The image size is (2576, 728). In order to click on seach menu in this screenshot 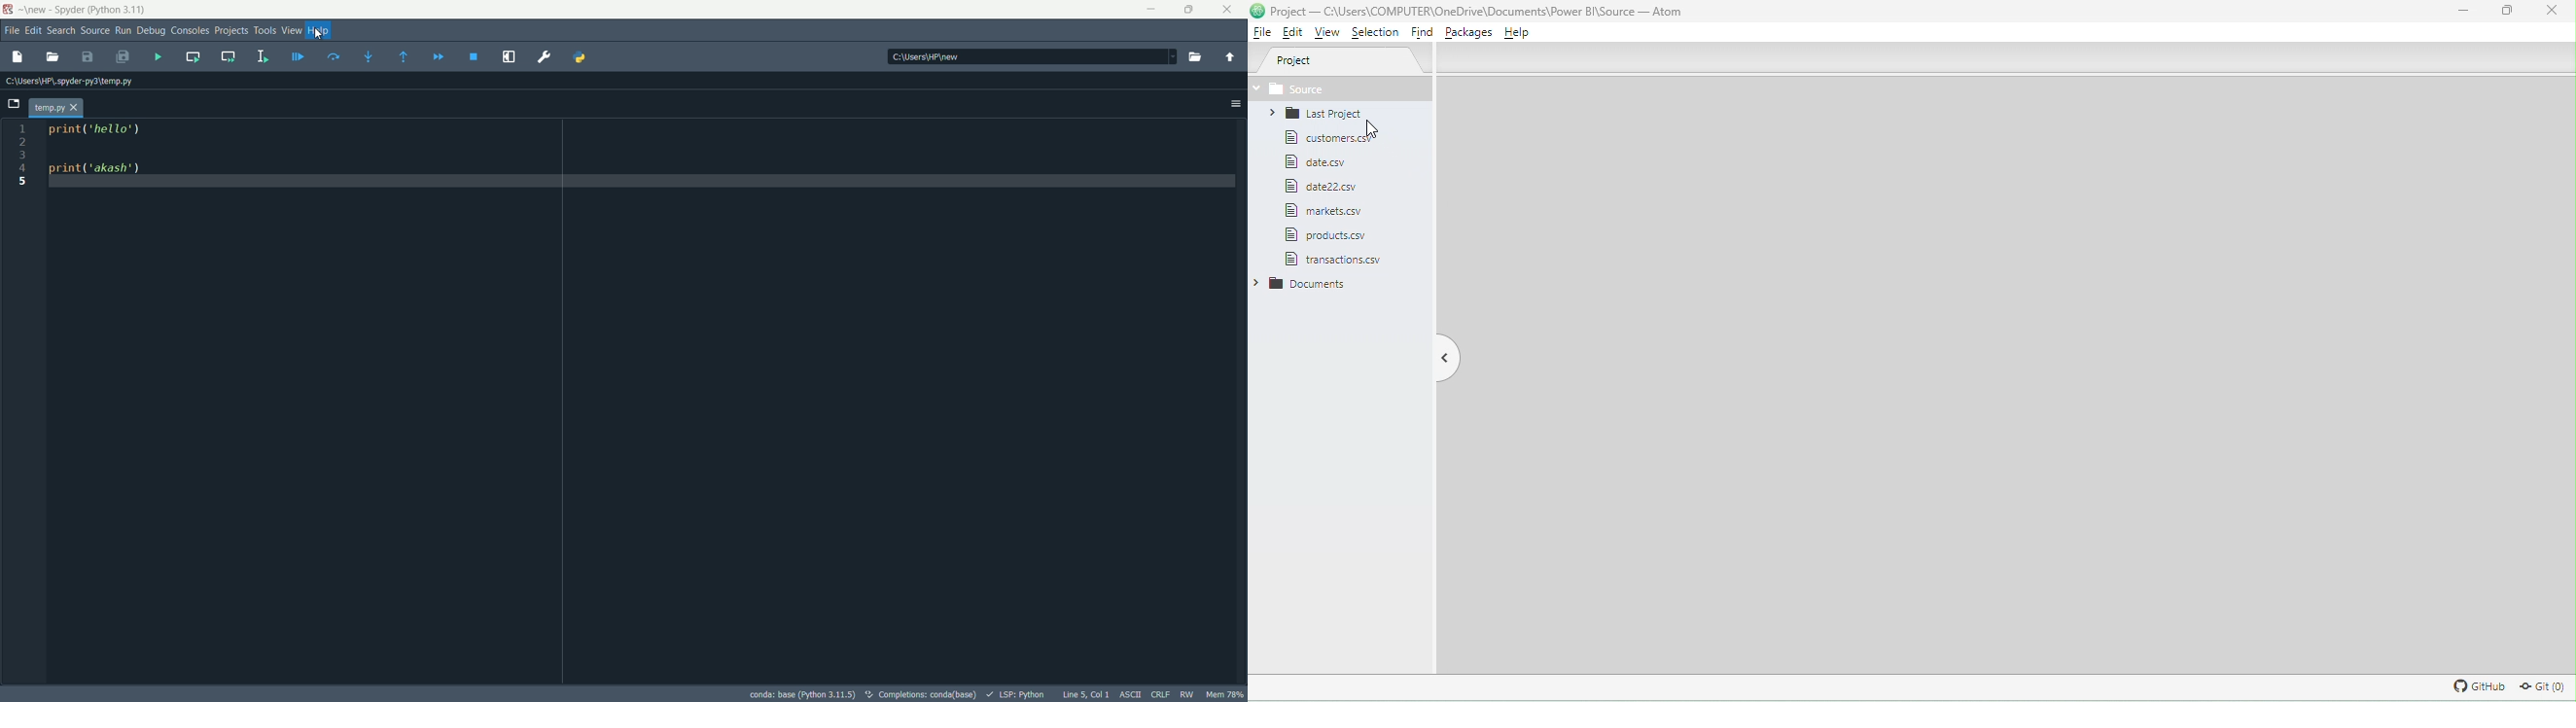, I will do `click(61, 30)`.